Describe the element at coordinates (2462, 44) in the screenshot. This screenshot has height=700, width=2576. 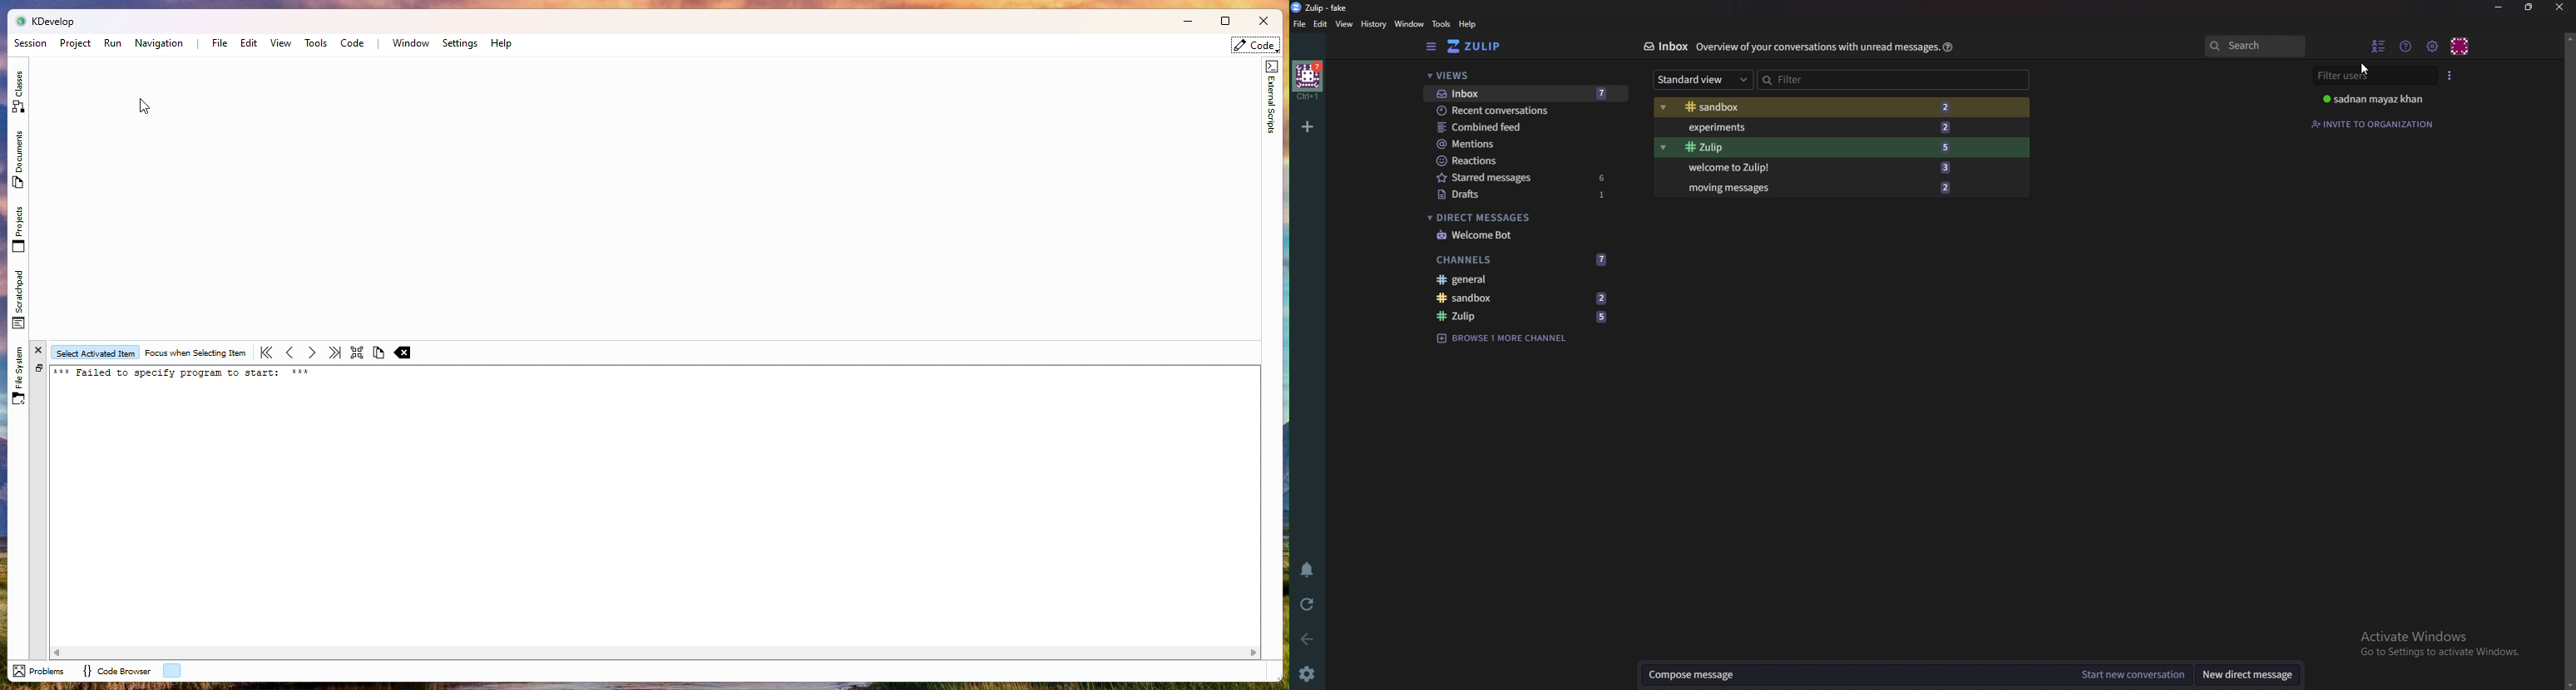
I see `personal menu` at that location.